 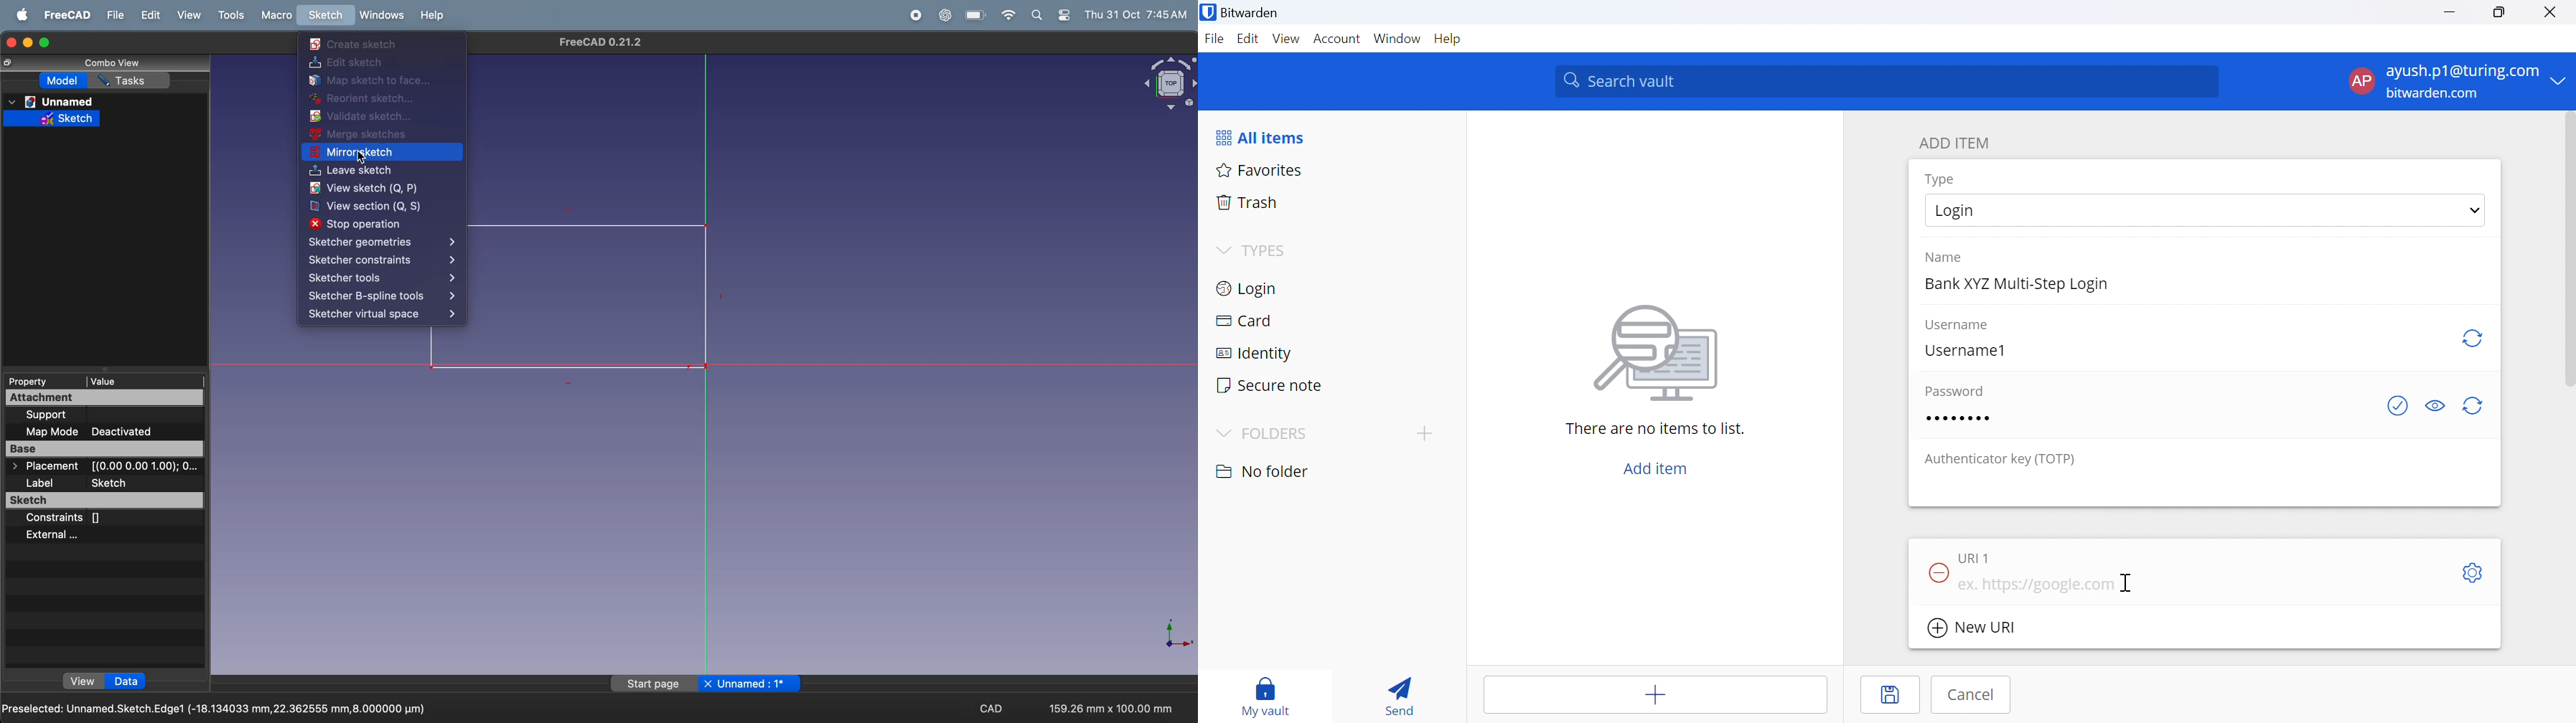 I want to click on ADD ITEM, so click(x=1958, y=141).